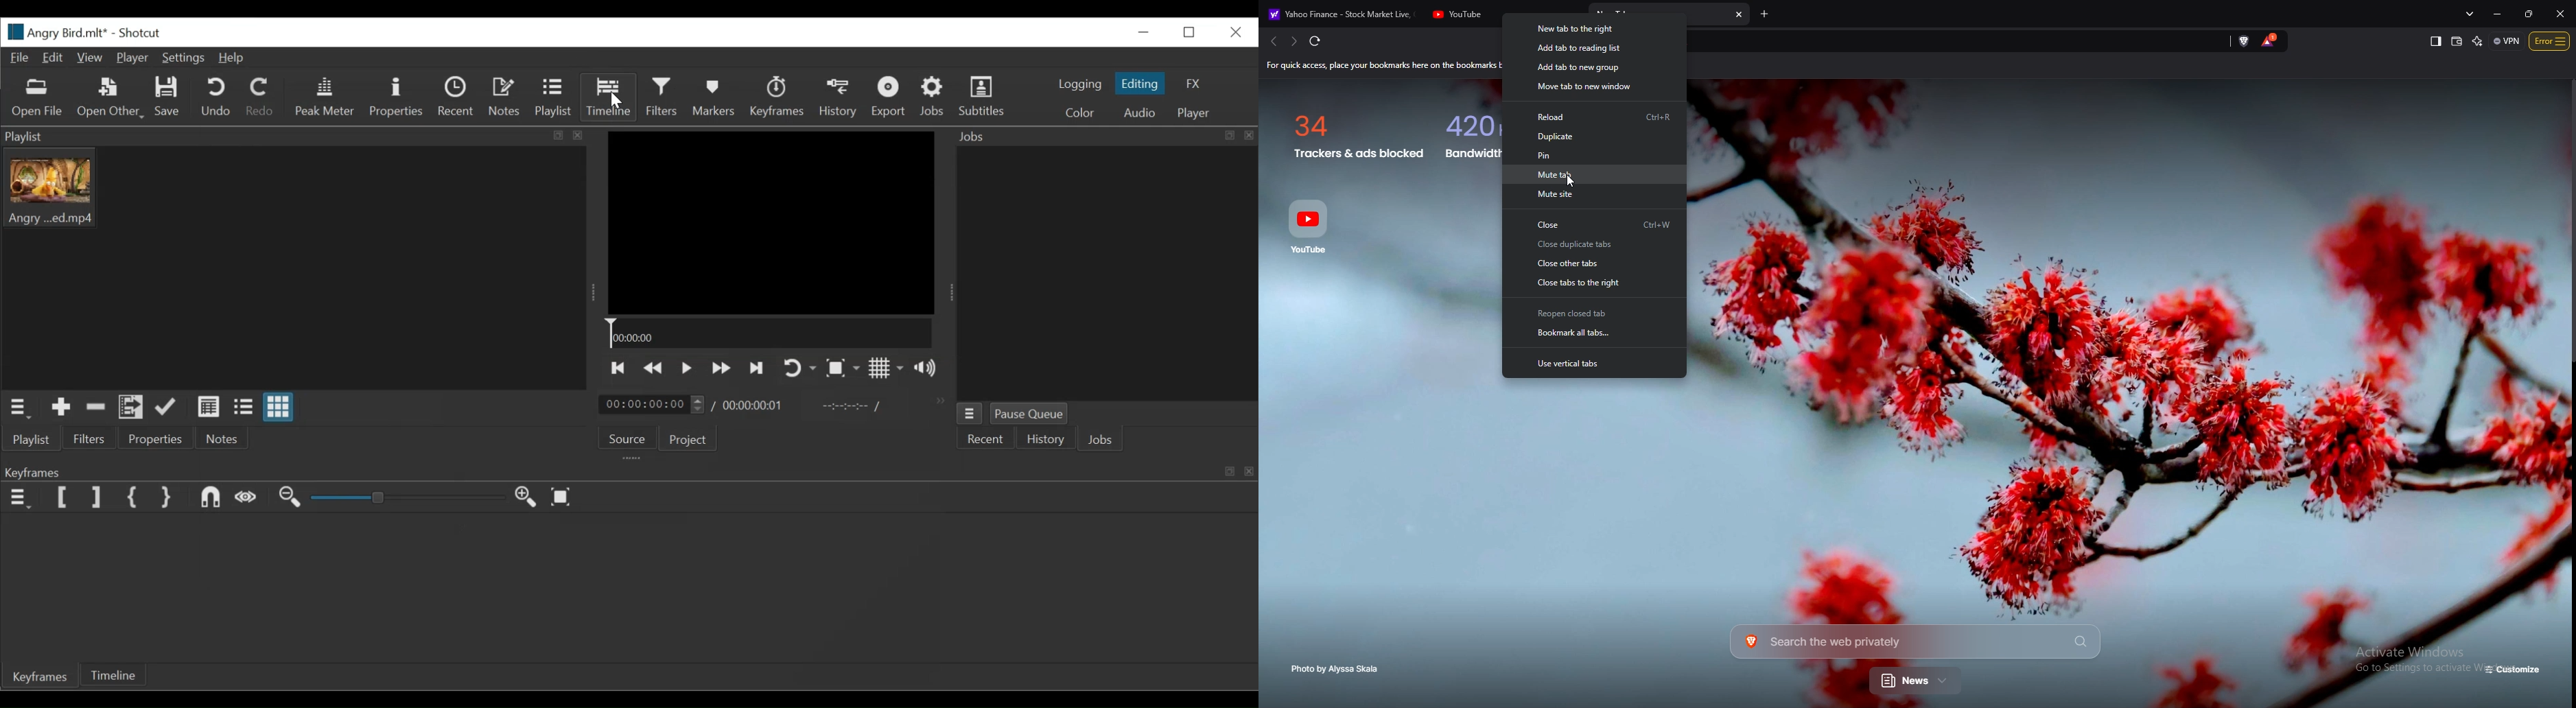 The height and width of the screenshot is (728, 2576). Describe the element at coordinates (229, 58) in the screenshot. I see `Help` at that location.